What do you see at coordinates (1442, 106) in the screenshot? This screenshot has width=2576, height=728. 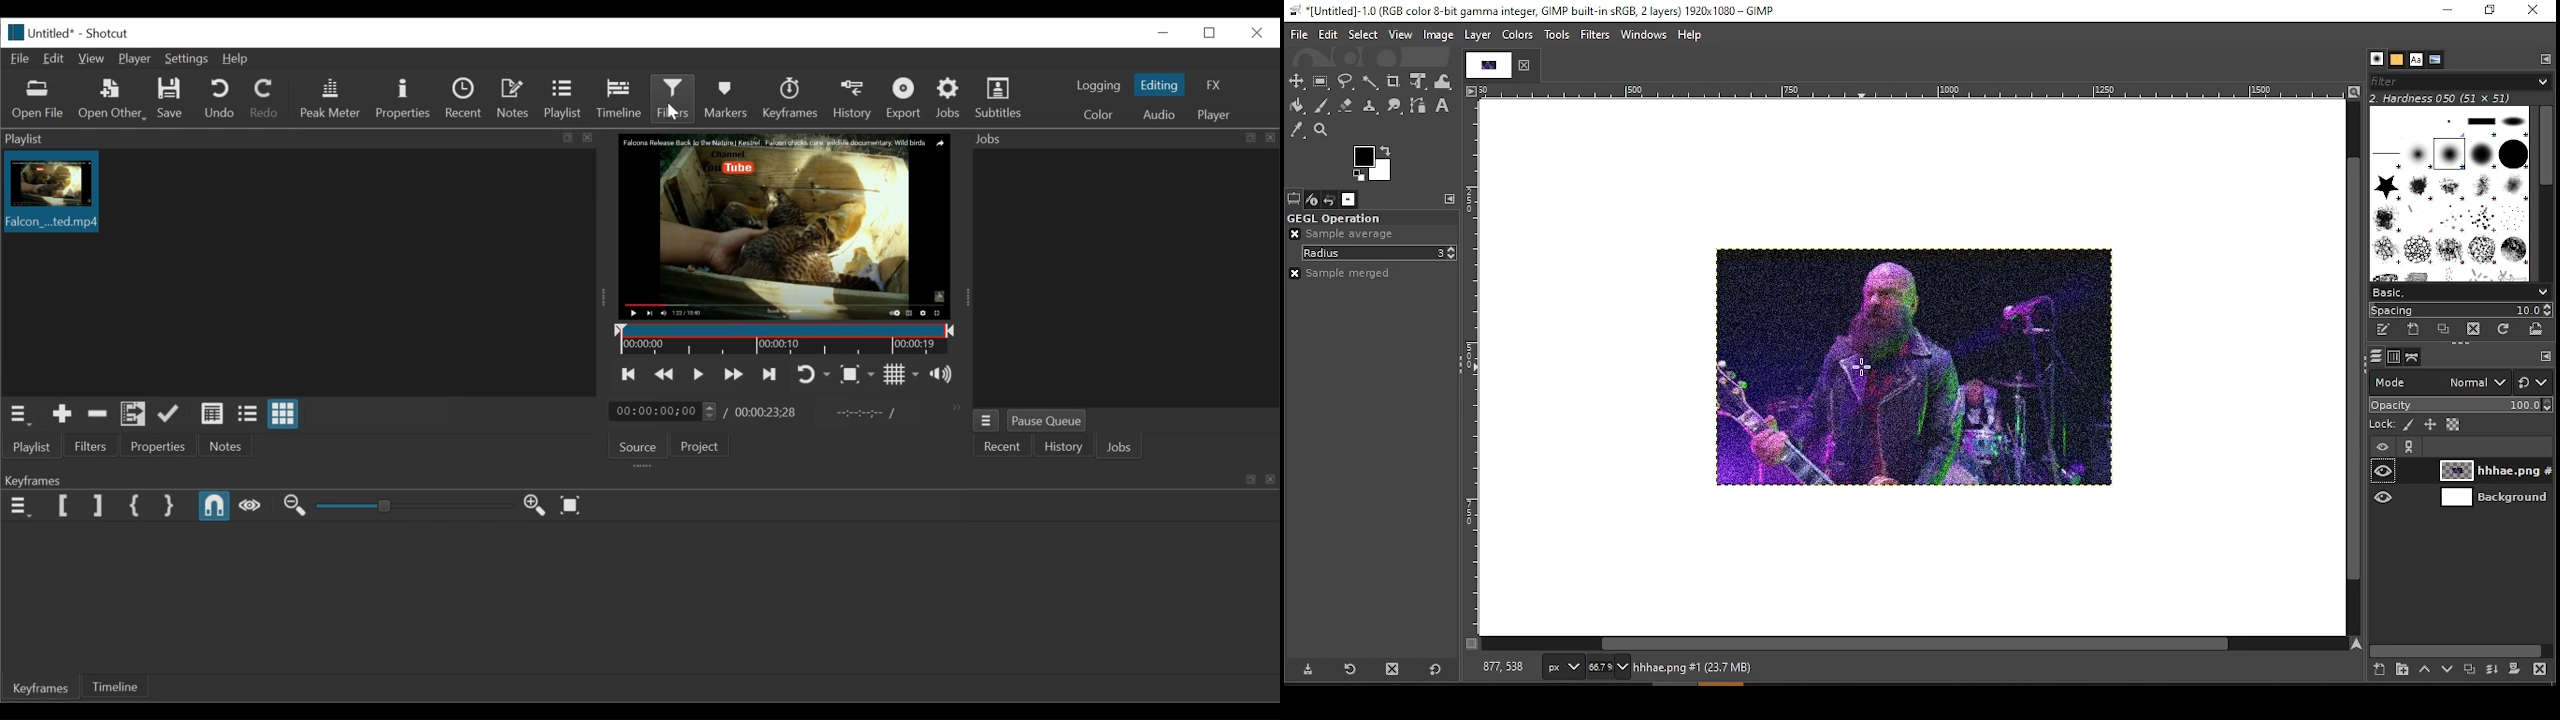 I see `text tool` at bounding box center [1442, 106].